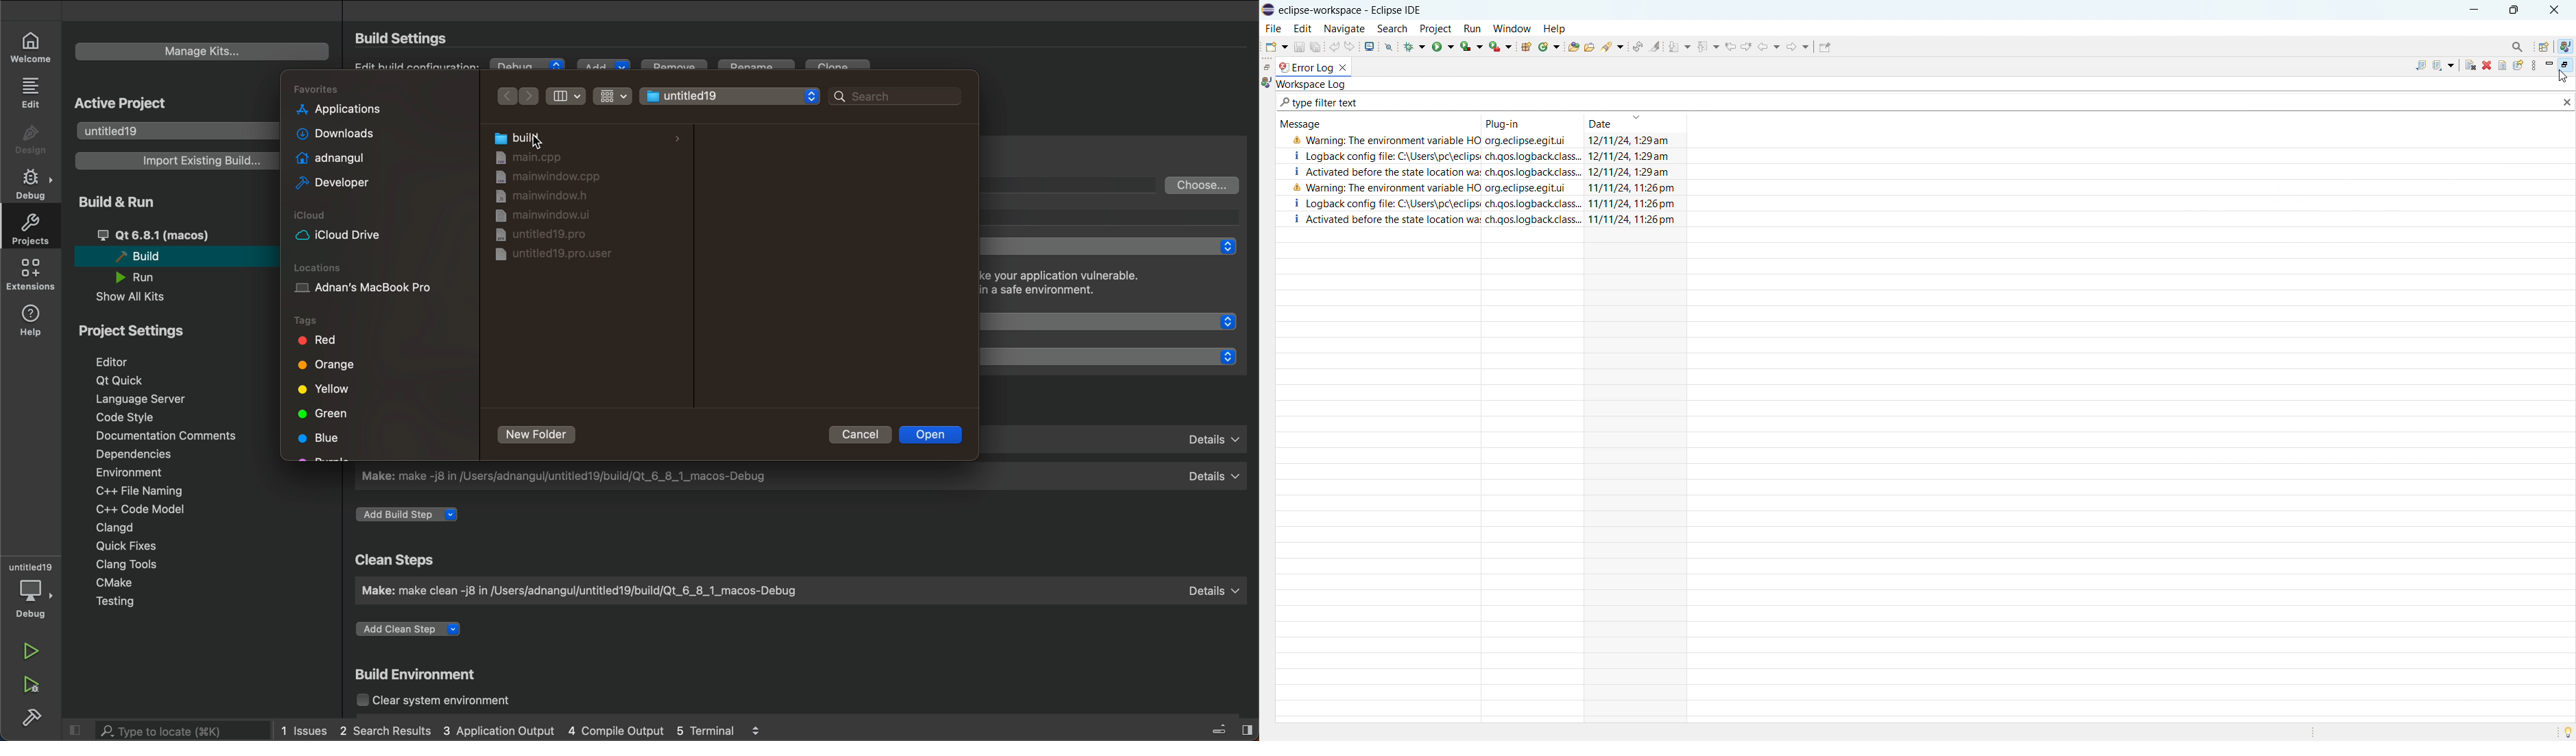 The width and height of the screenshot is (2576, 756). Describe the element at coordinates (420, 70) in the screenshot. I see `edit build configuration ` at that location.